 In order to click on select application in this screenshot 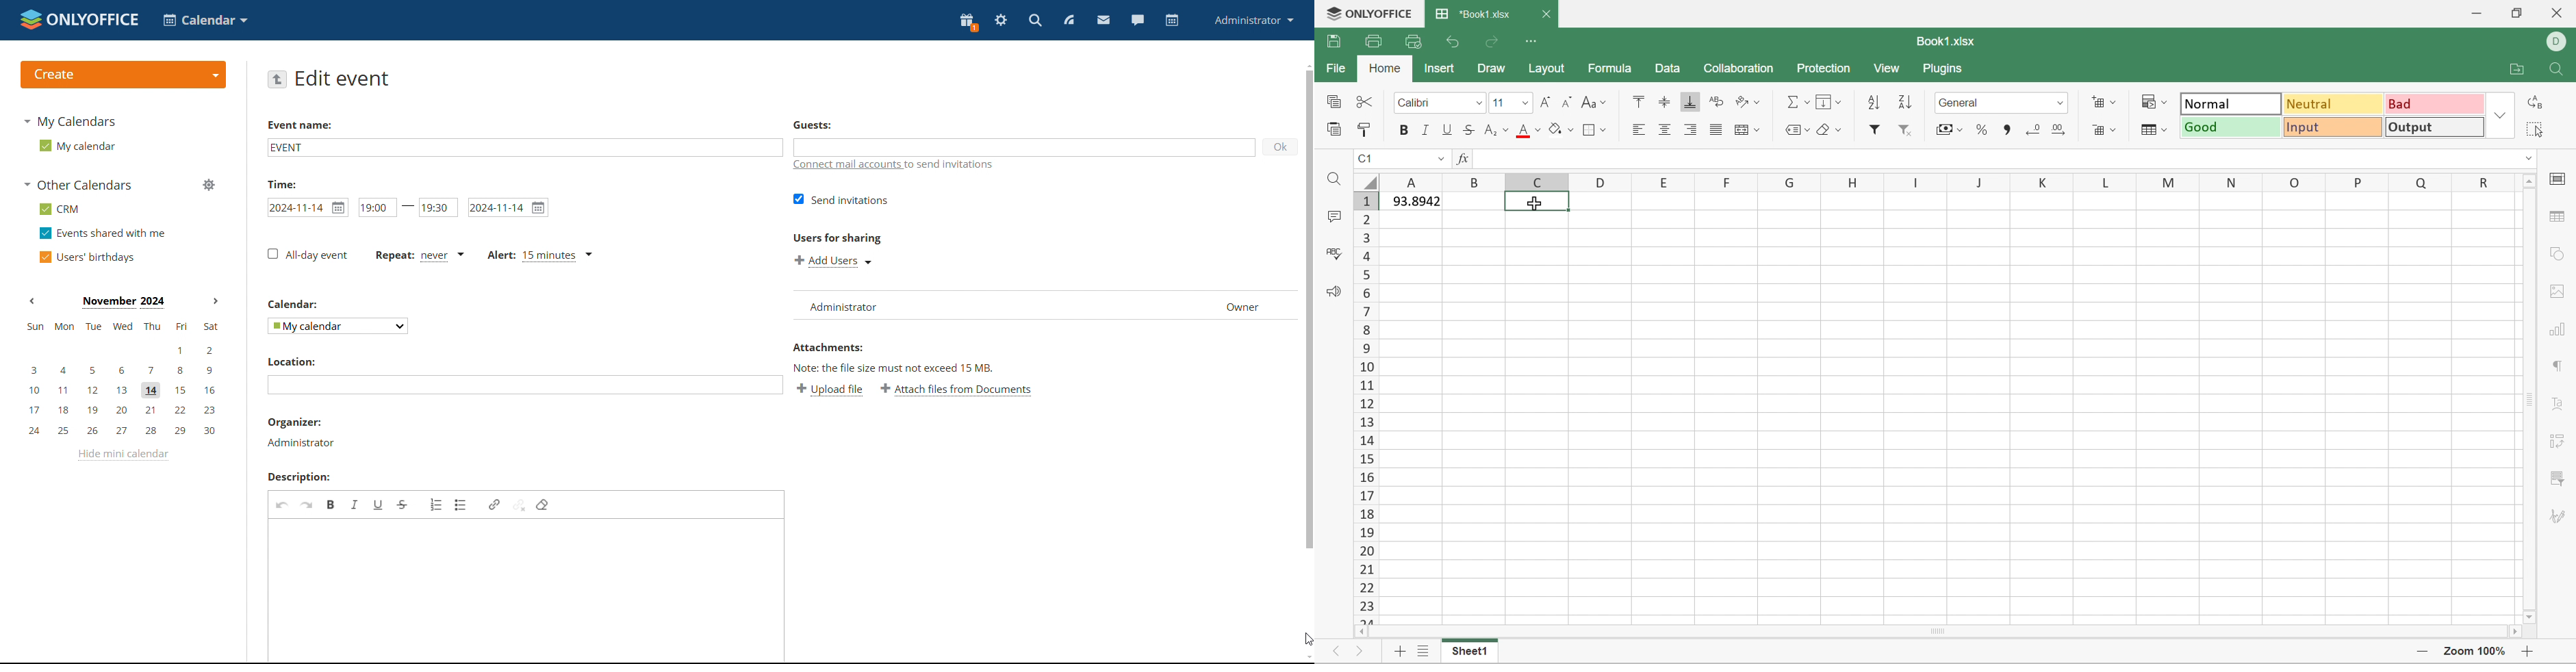, I will do `click(207, 20)`.